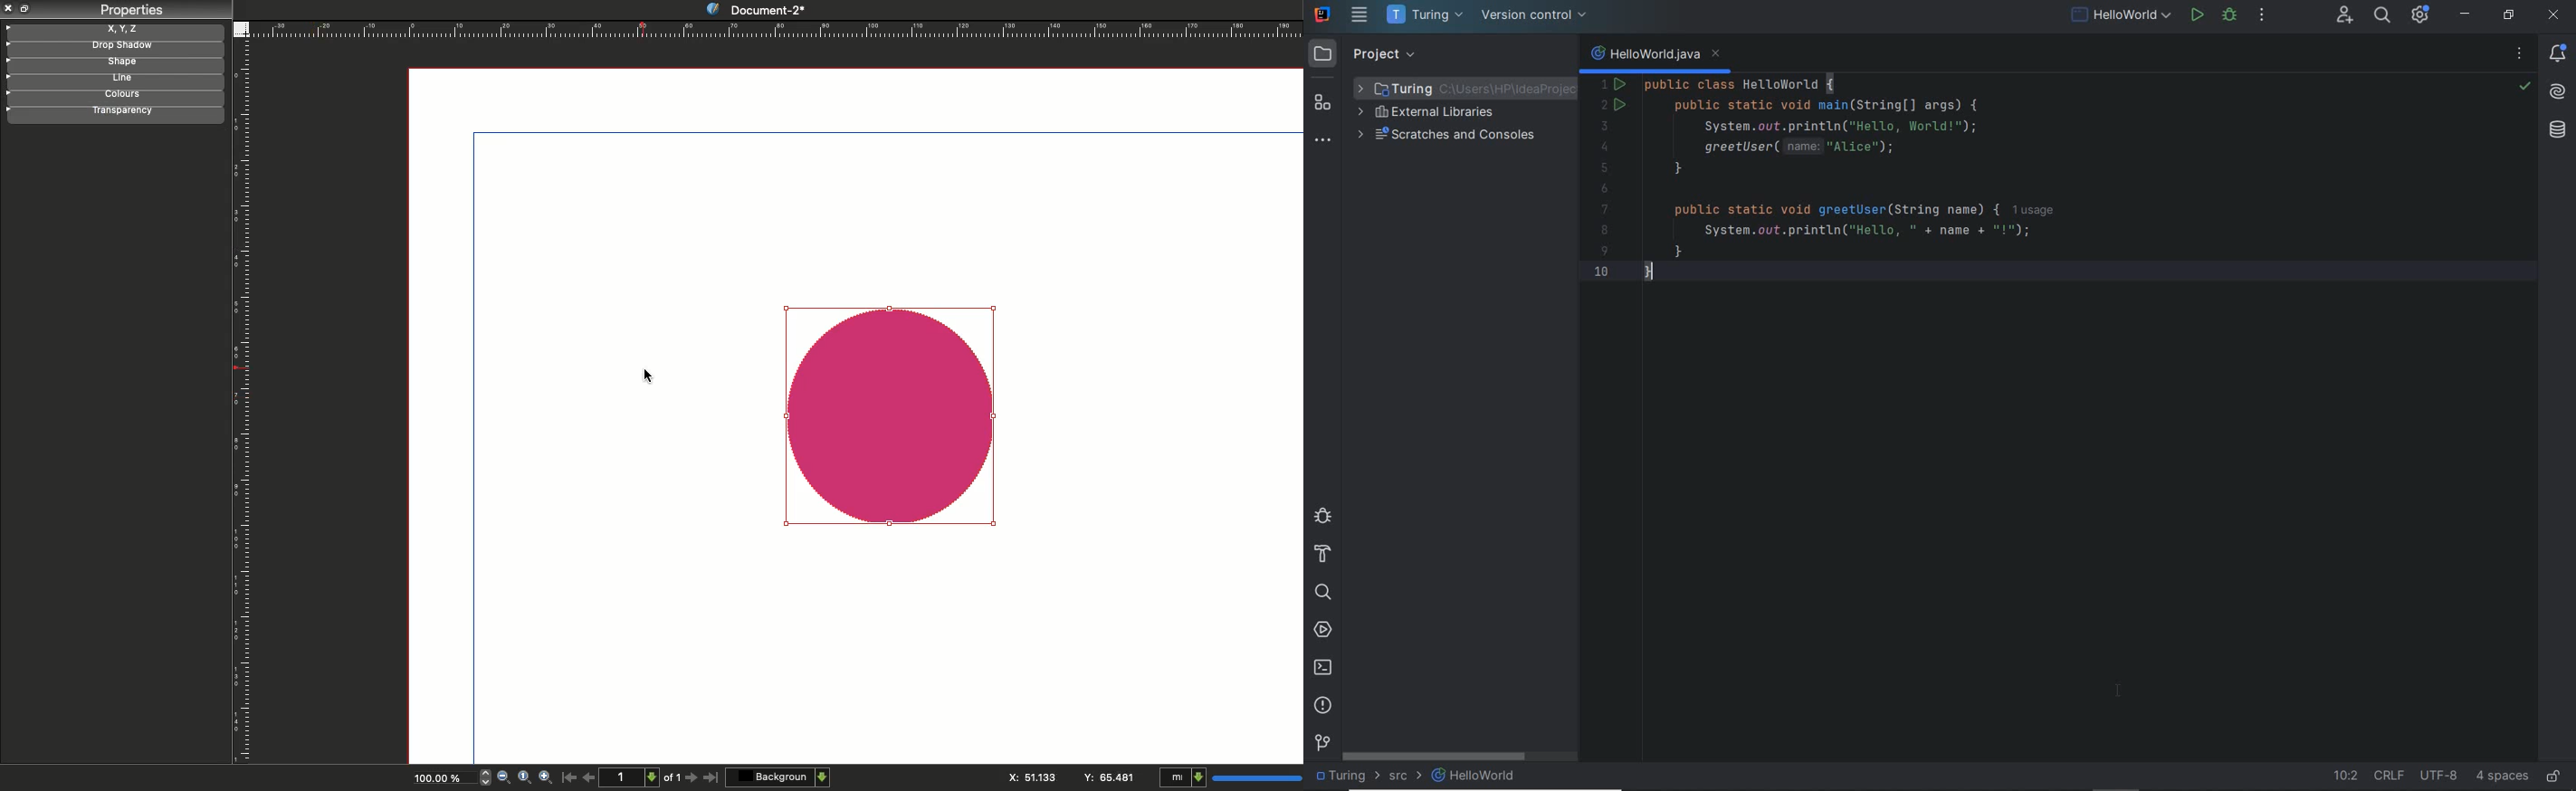 The image size is (2576, 812). Describe the element at coordinates (890, 413) in the screenshot. I see `Shape` at that location.